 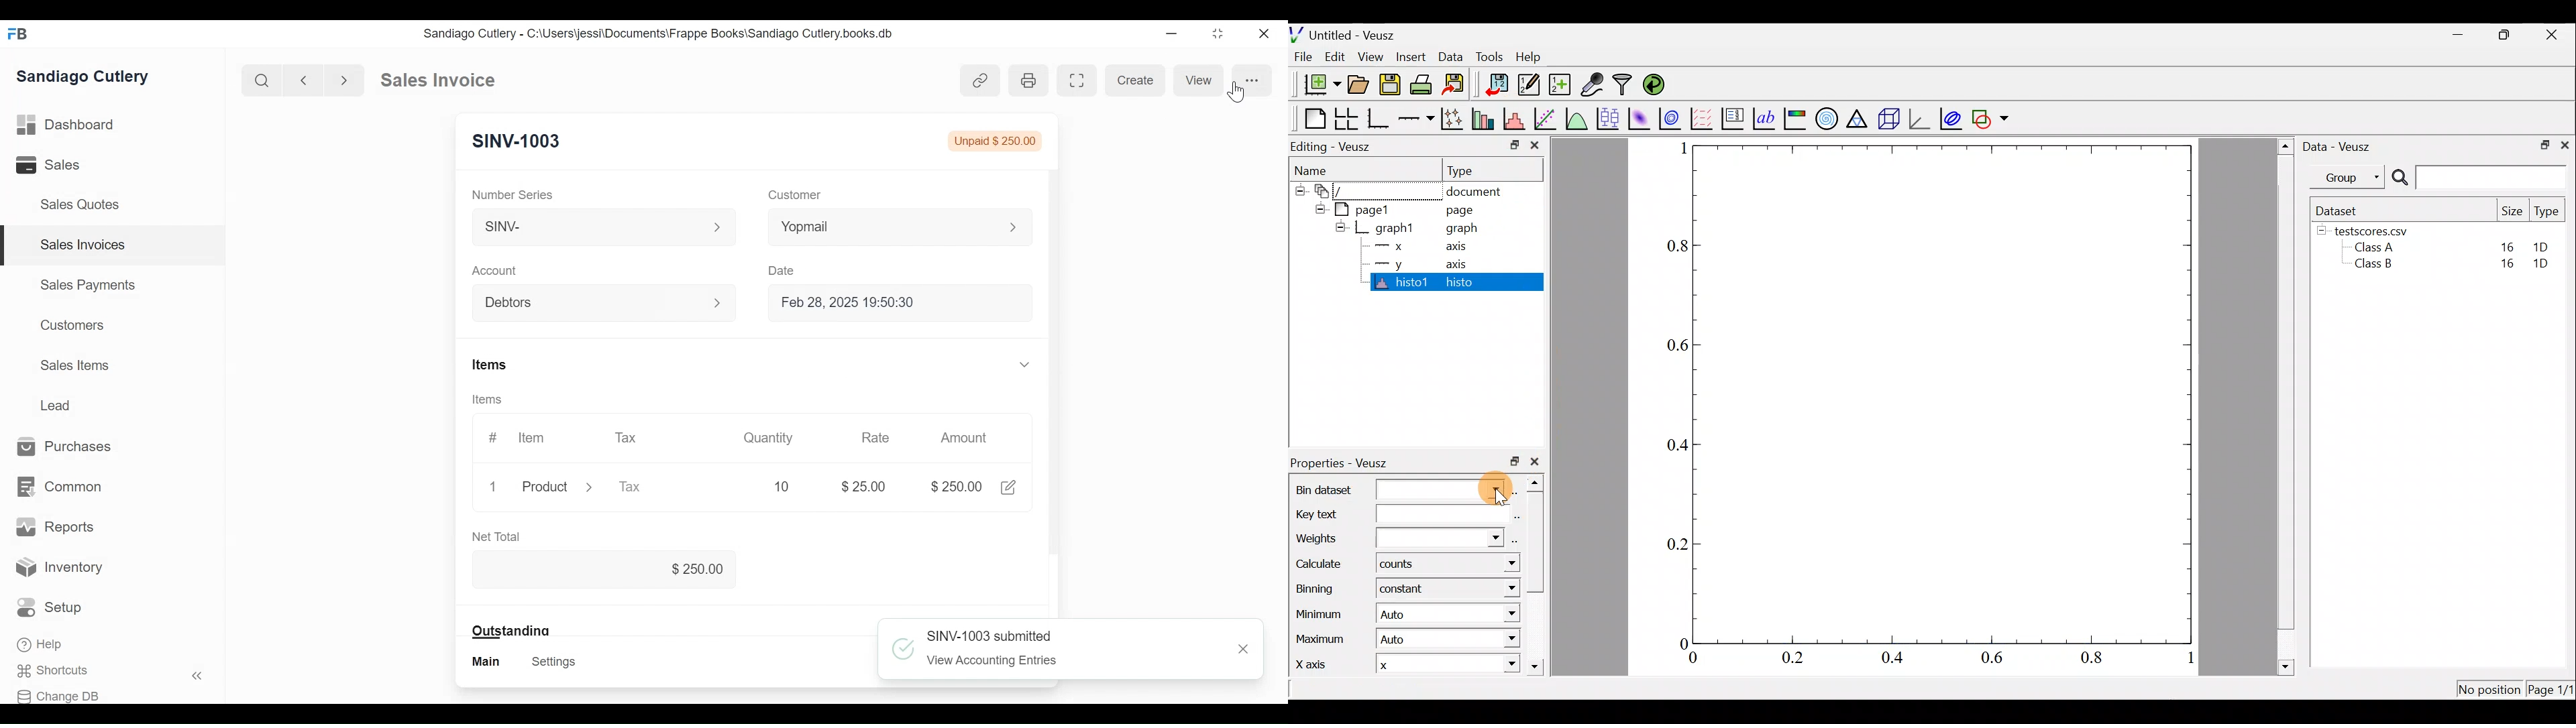 I want to click on restore, so click(x=1218, y=33).